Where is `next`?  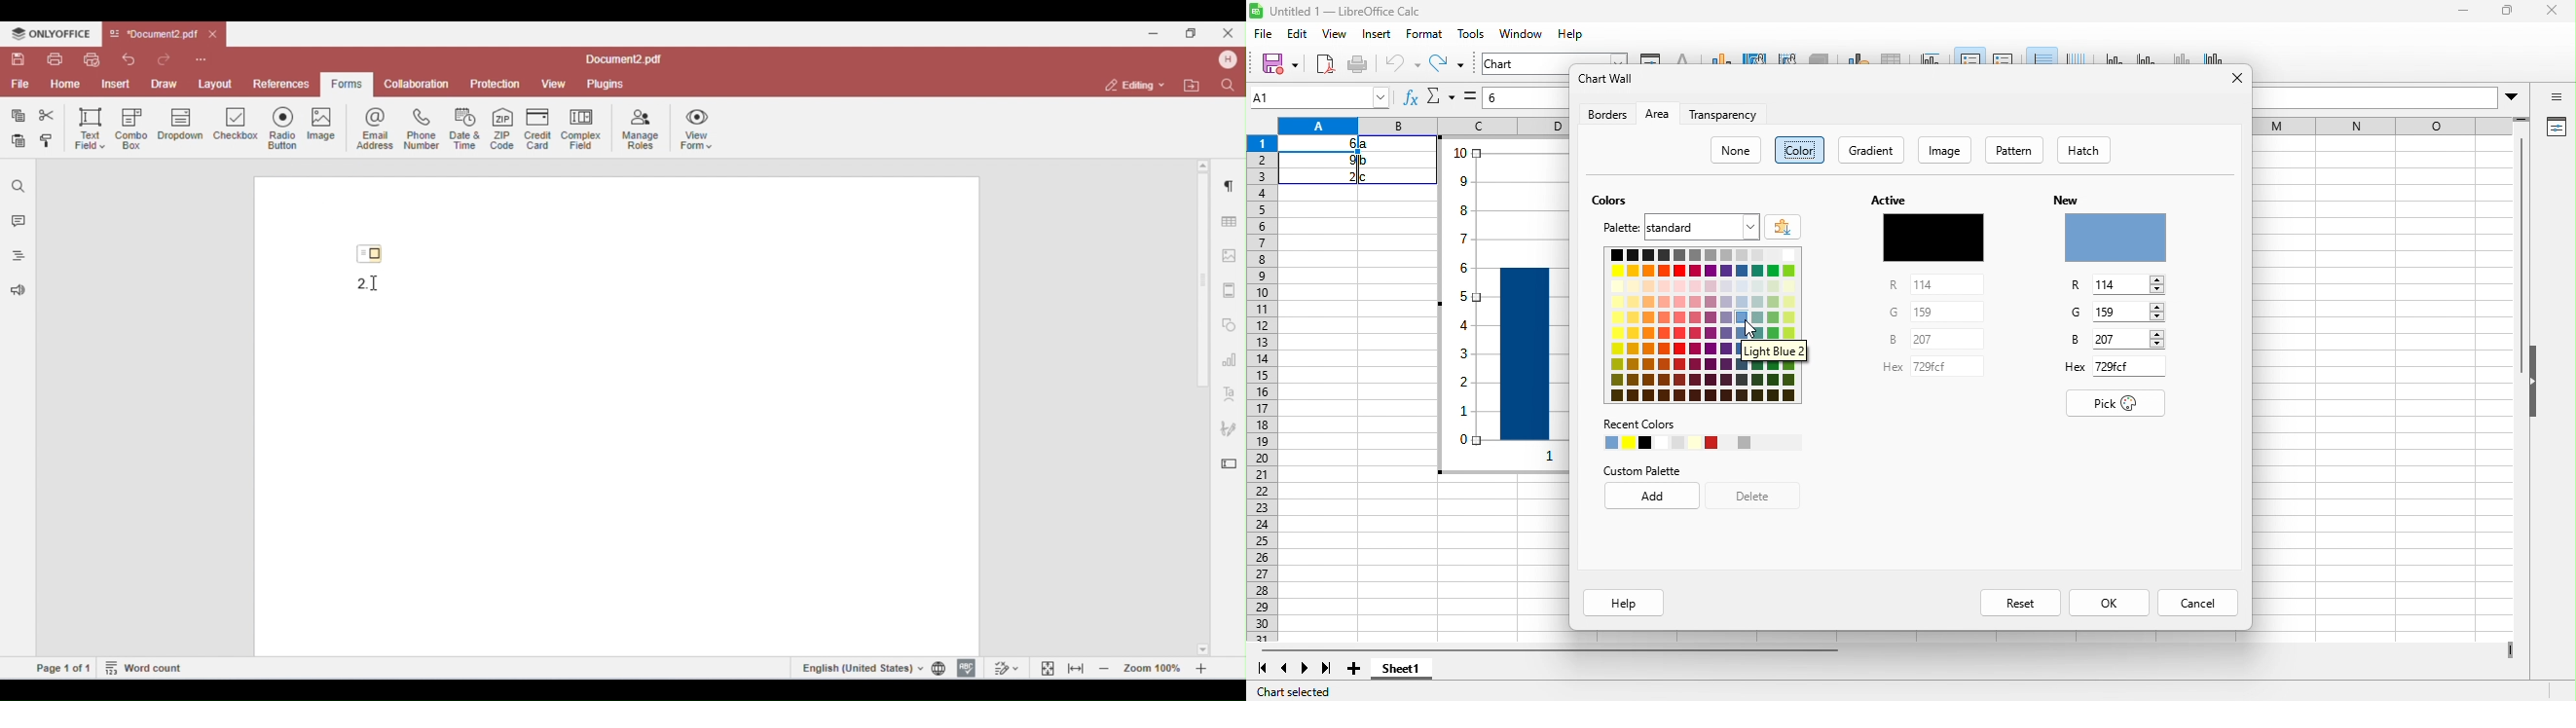 next is located at coordinates (1305, 671).